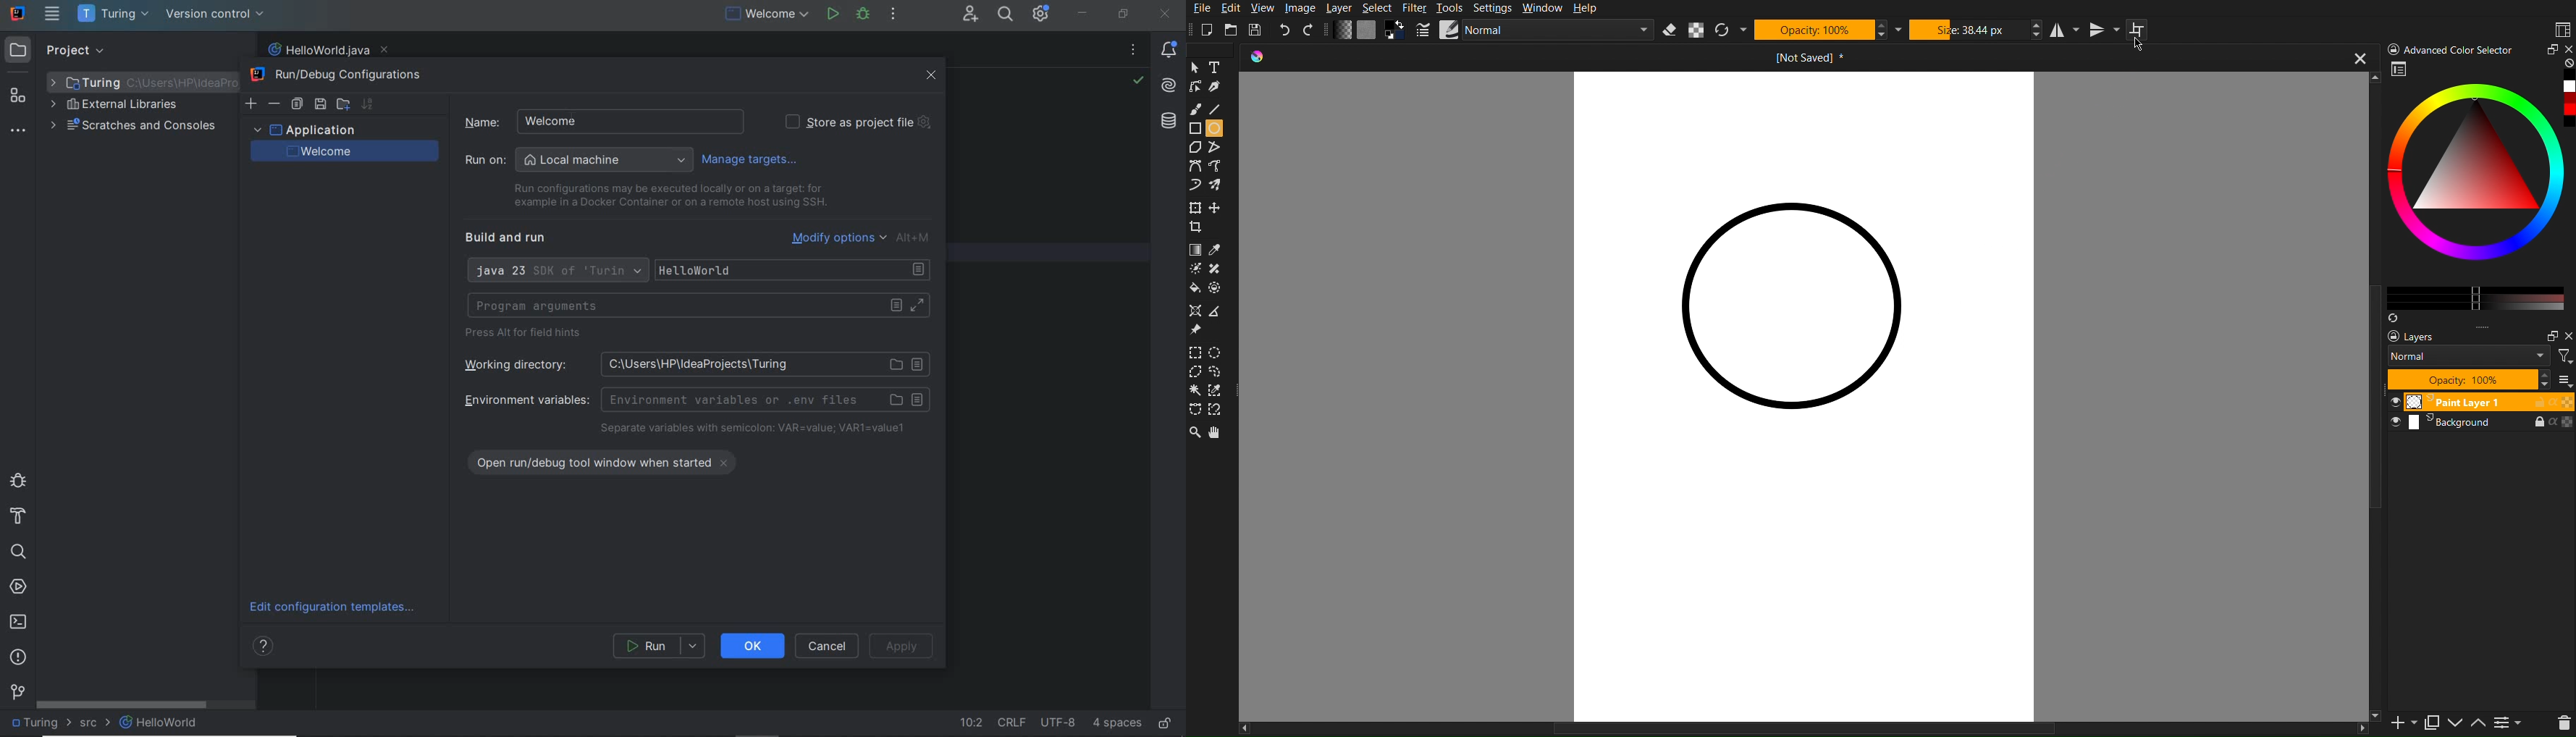 Image resolution: width=2576 pixels, height=756 pixels. Describe the element at coordinates (18, 588) in the screenshot. I see `services` at that location.